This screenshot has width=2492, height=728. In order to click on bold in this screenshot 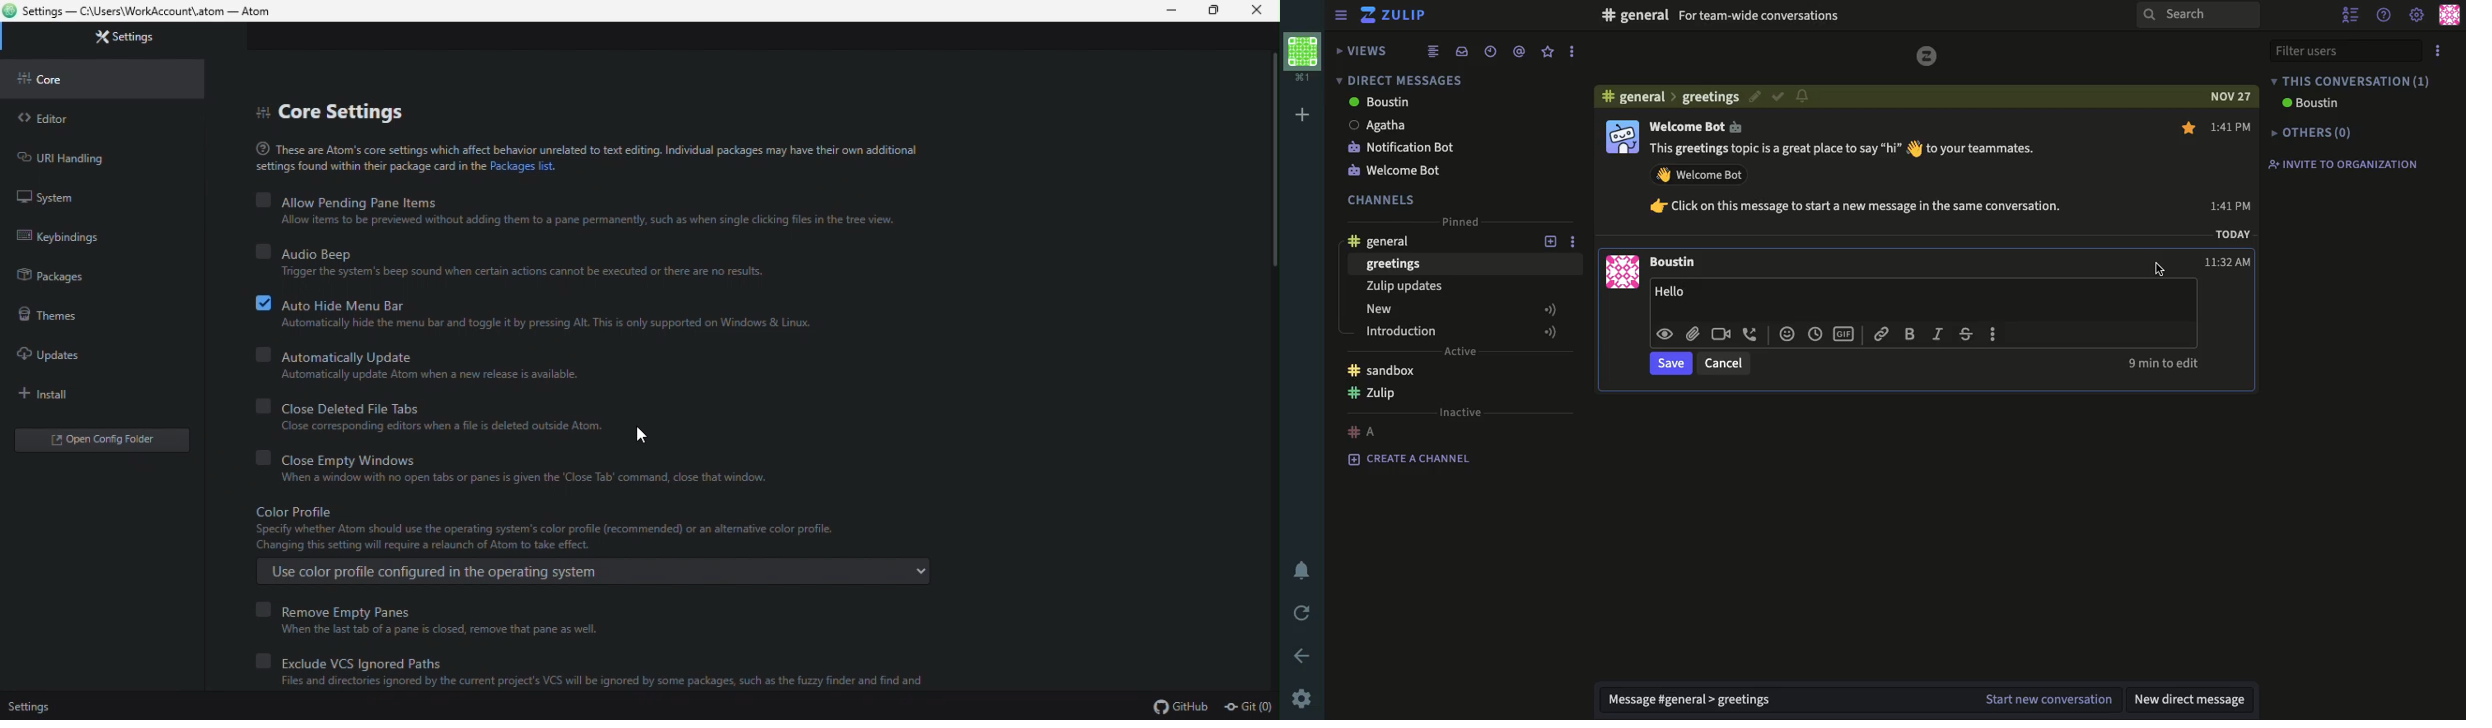, I will do `click(1910, 336)`.